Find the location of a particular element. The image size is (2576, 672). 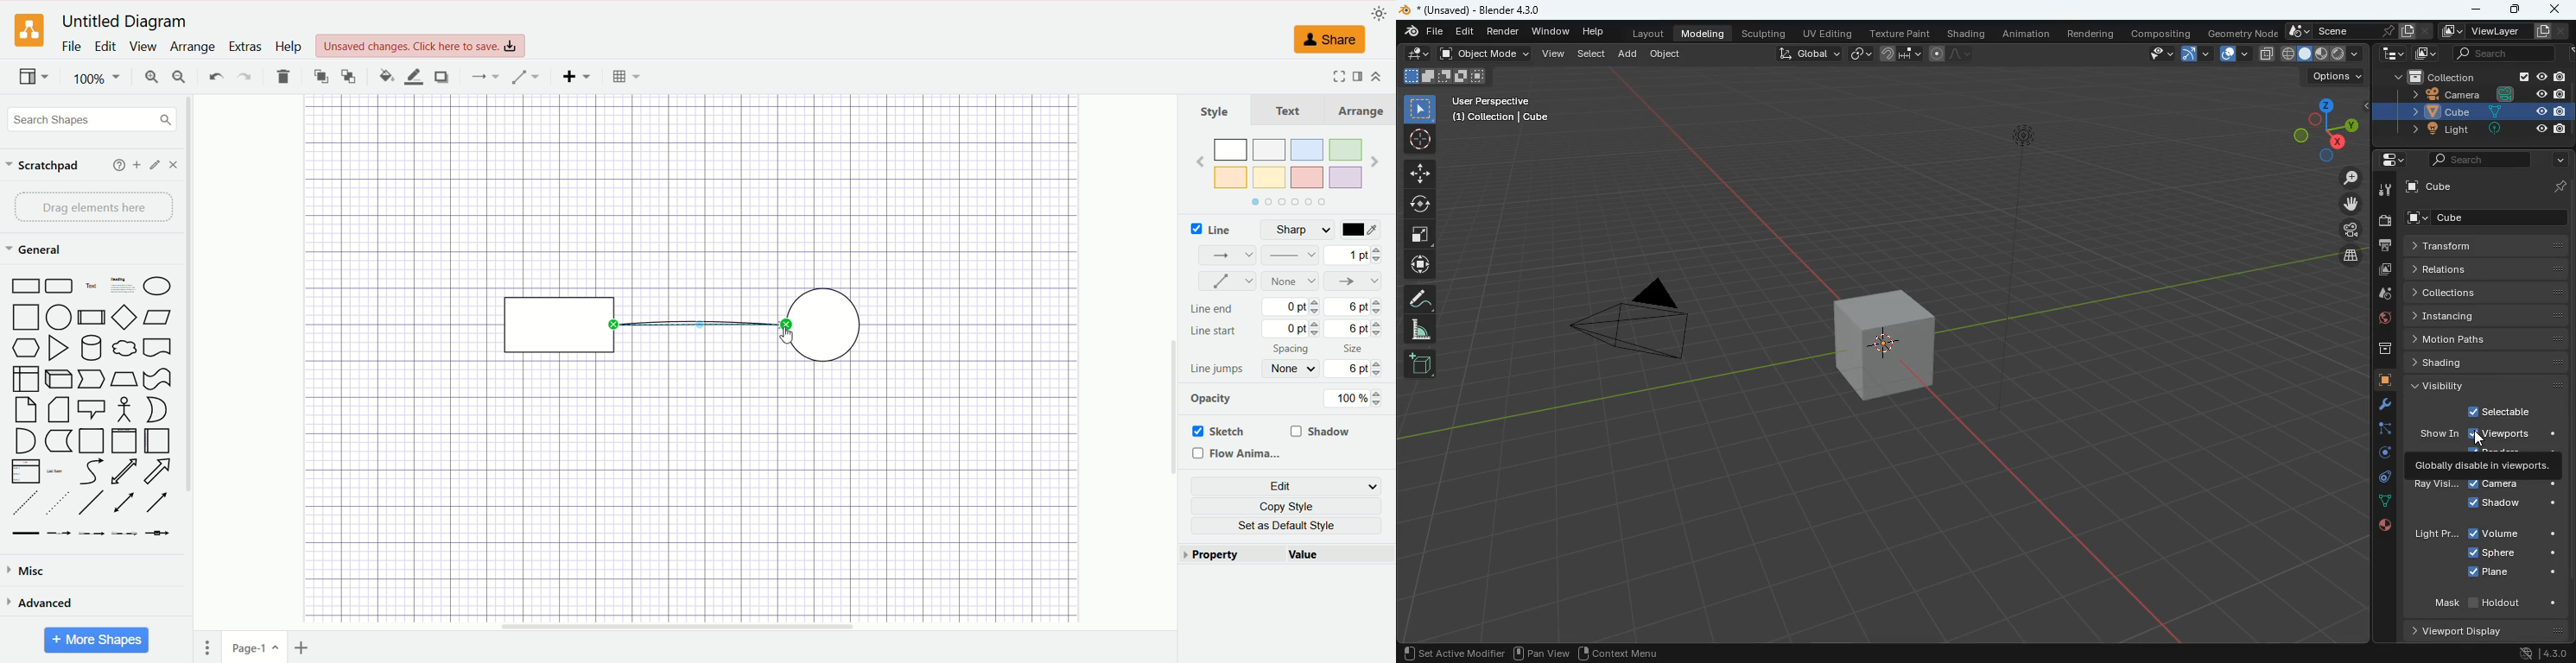

Irregular Flag is located at coordinates (158, 379).